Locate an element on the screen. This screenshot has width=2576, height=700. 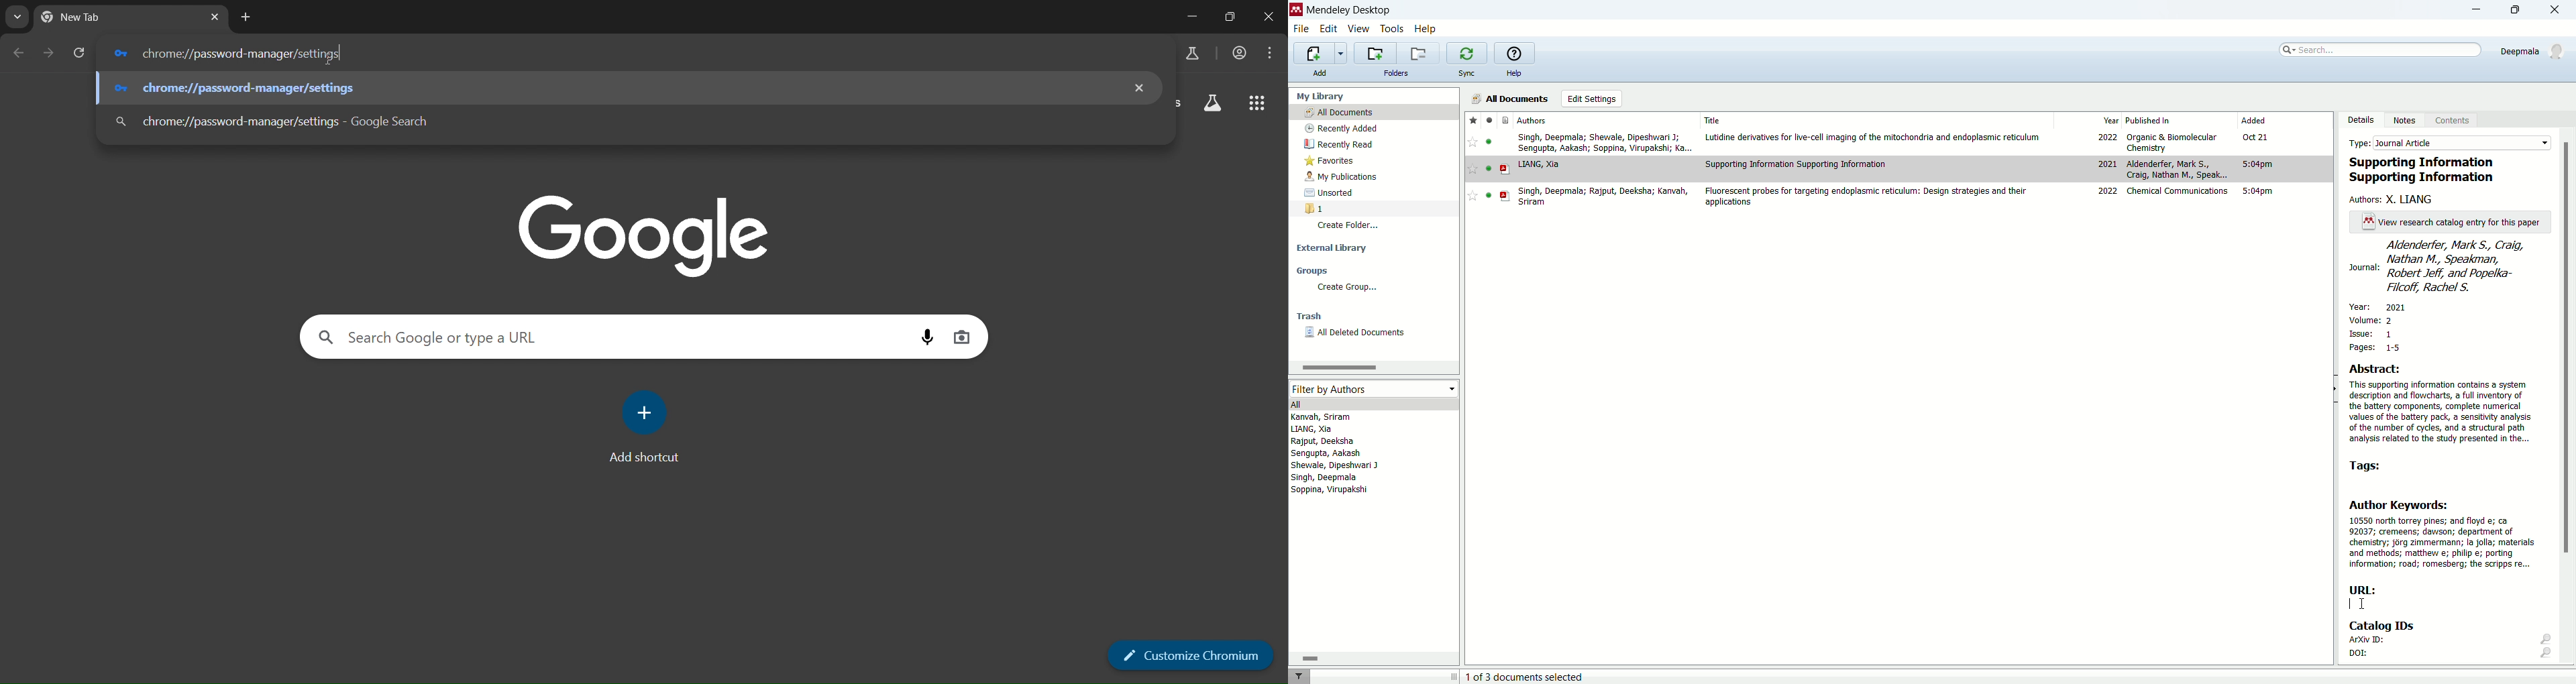
Chemical Communications is located at coordinates (2178, 191).